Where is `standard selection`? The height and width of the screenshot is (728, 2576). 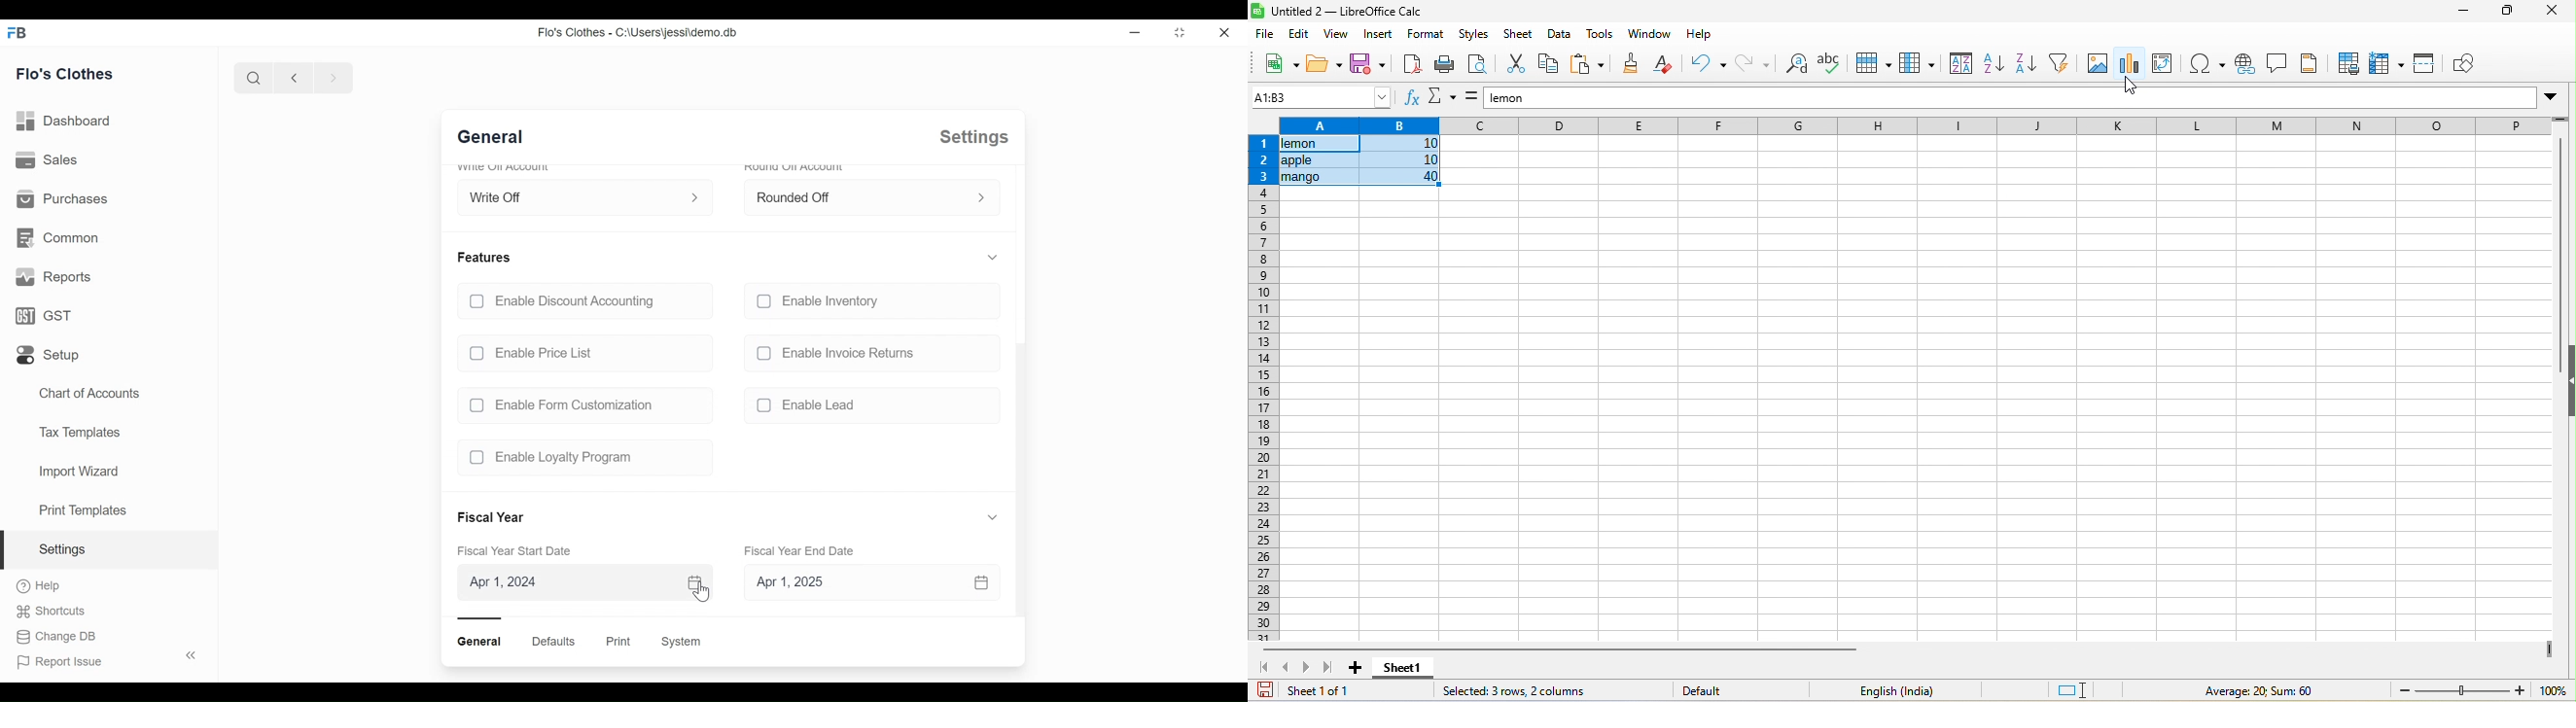
standard selection is located at coordinates (2076, 691).